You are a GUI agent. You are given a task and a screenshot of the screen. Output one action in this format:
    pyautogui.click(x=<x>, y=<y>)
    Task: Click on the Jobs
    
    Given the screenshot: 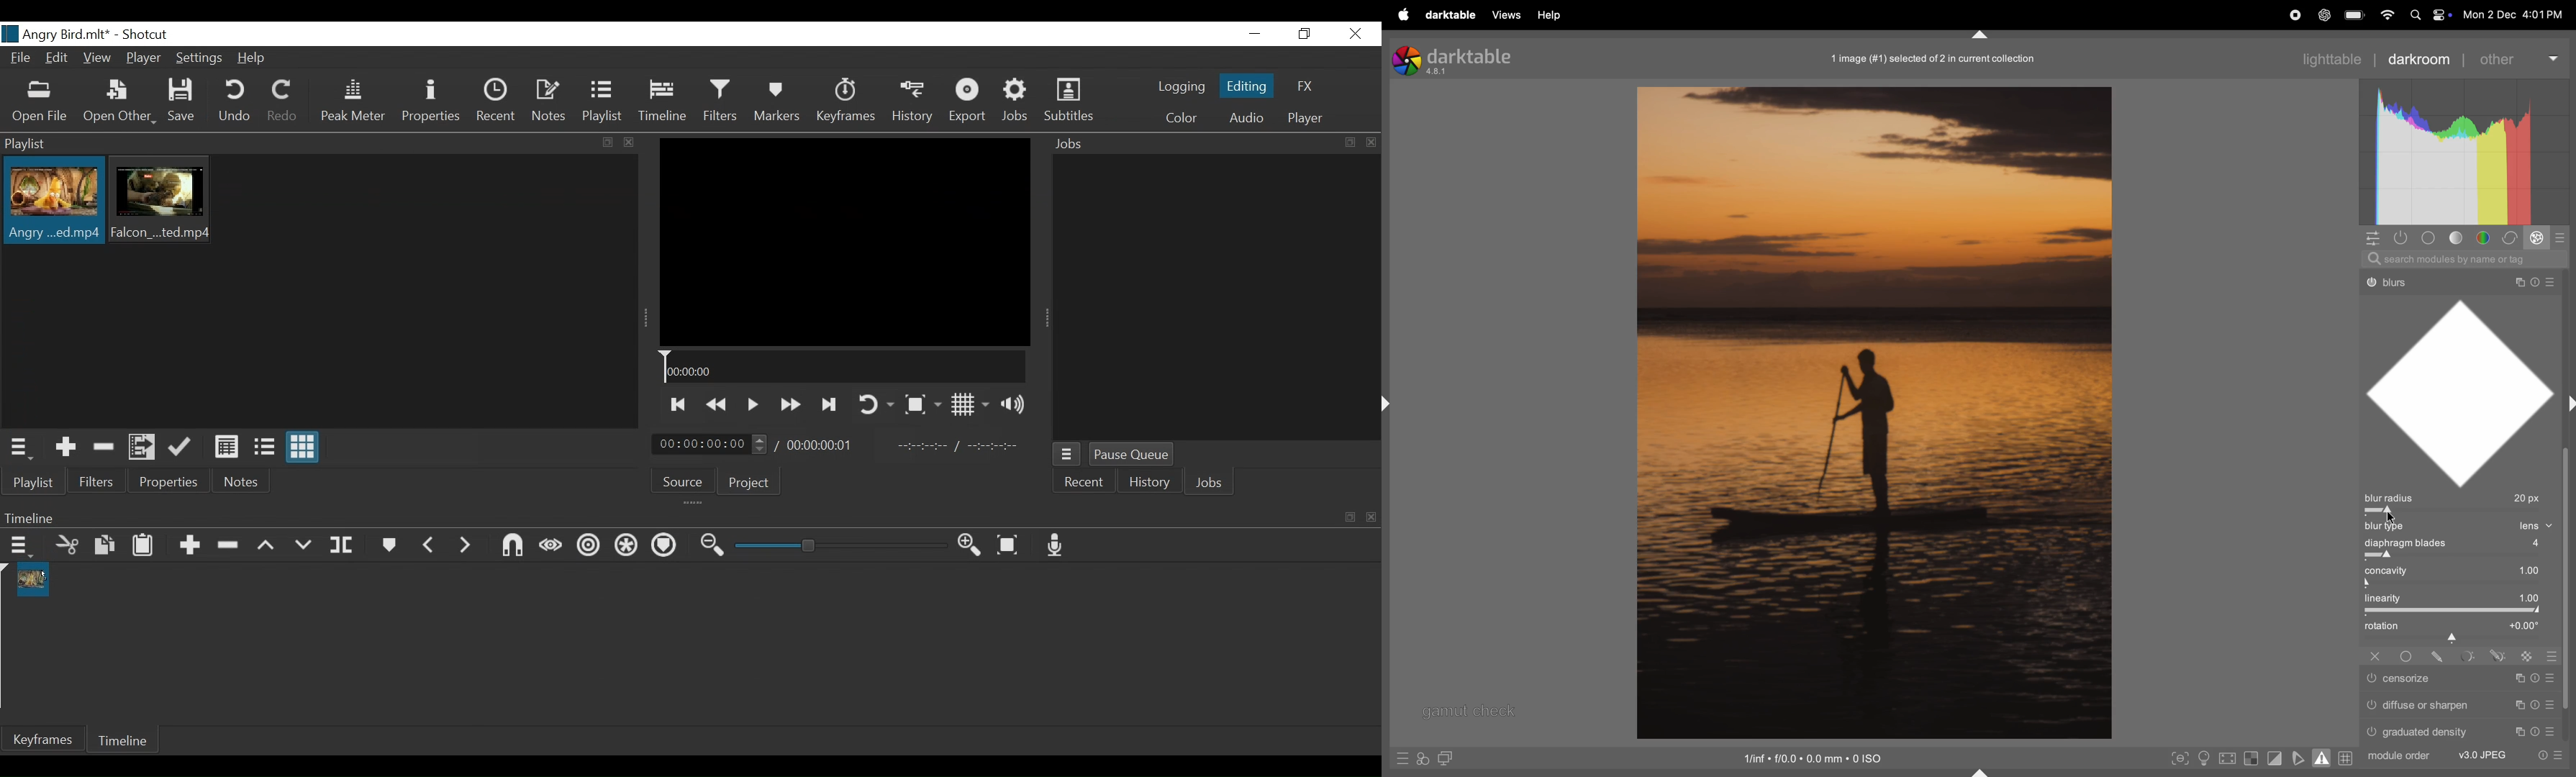 What is the action you would take?
    pyautogui.click(x=1207, y=482)
    